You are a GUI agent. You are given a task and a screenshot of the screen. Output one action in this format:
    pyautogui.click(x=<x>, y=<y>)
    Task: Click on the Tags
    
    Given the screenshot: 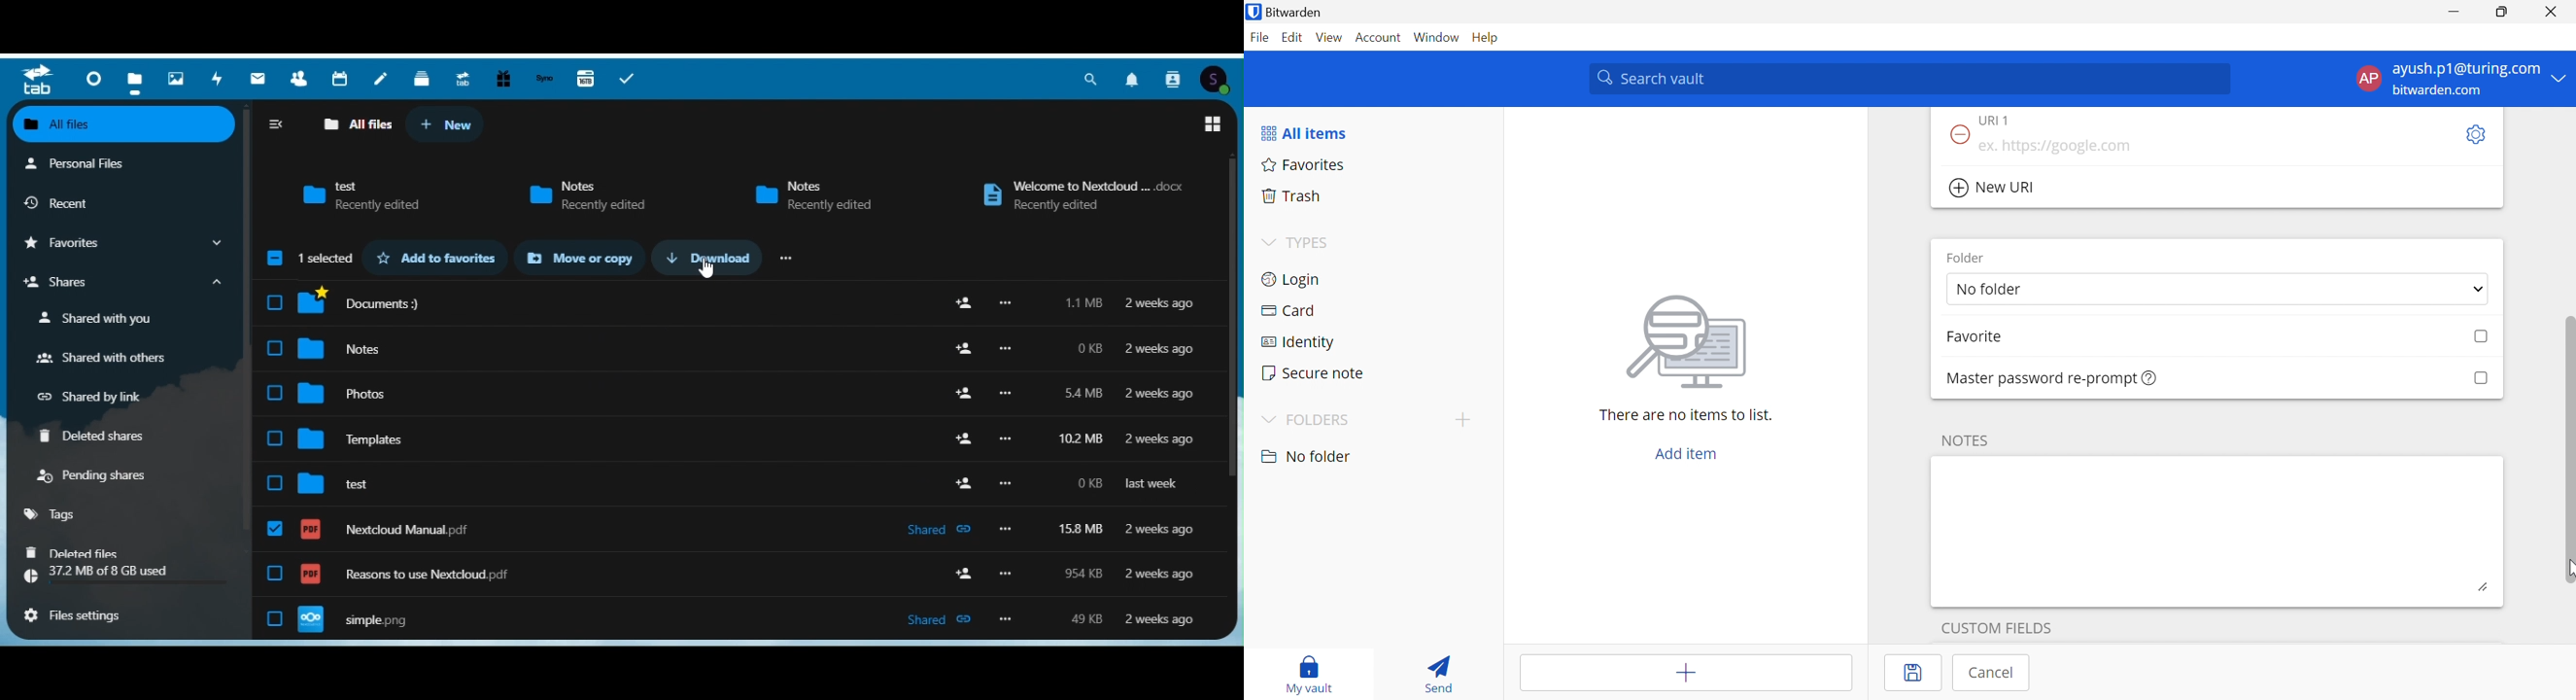 What is the action you would take?
    pyautogui.click(x=56, y=516)
    